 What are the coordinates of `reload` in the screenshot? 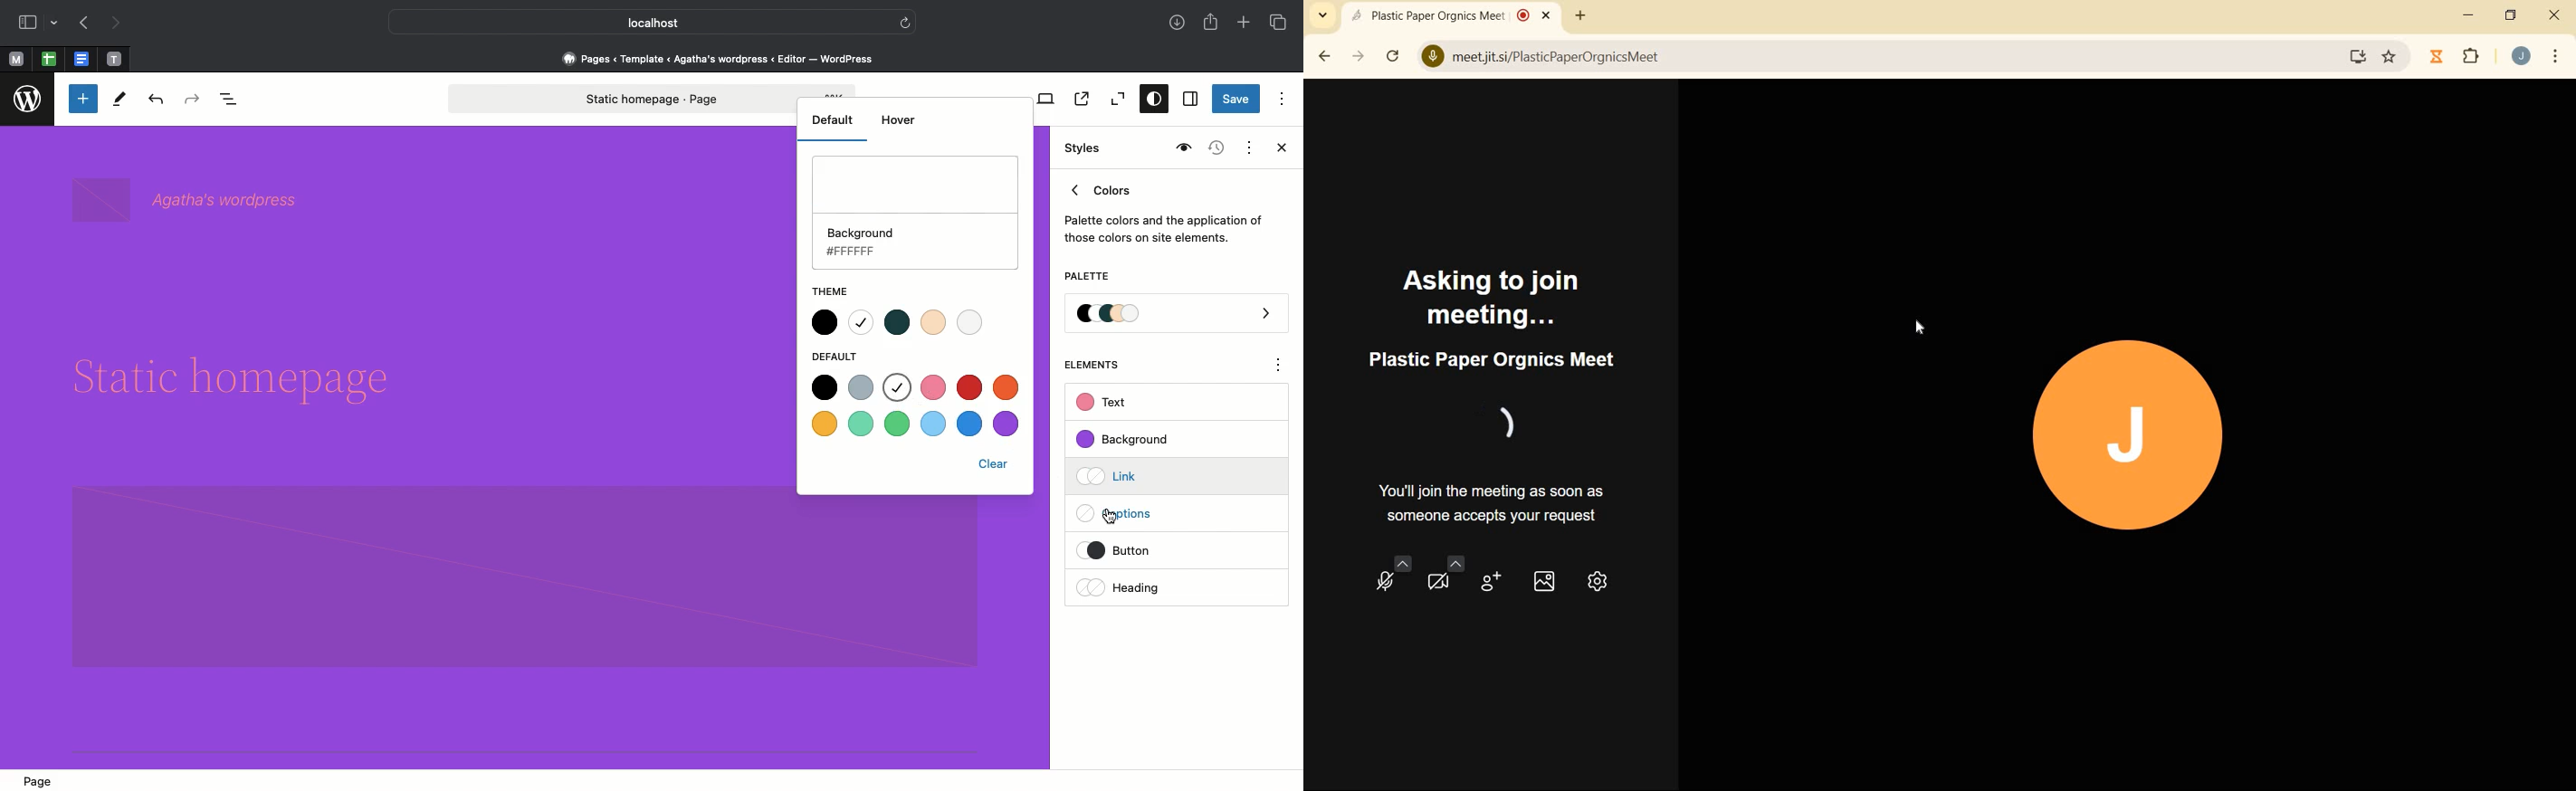 It's located at (1393, 55).